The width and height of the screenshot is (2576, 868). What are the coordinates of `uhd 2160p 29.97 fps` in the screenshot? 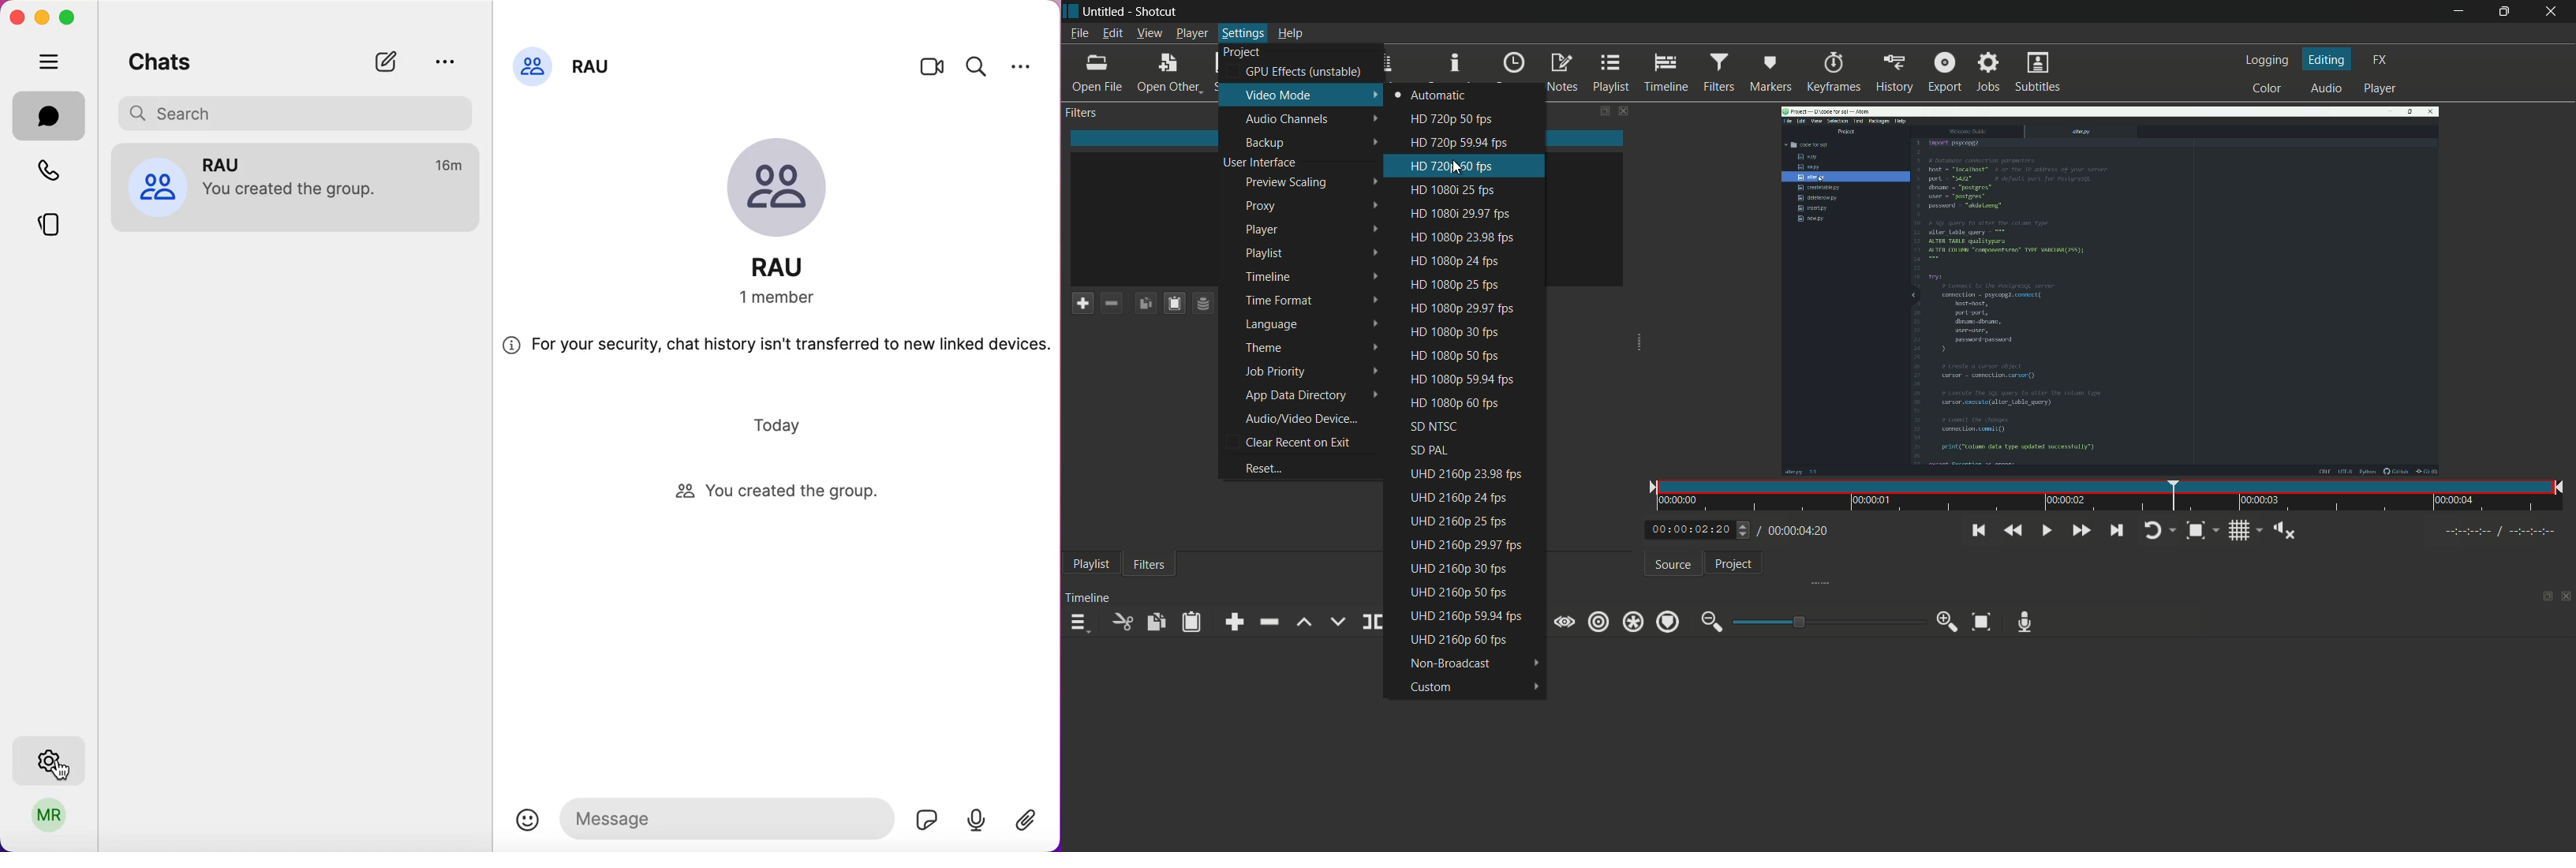 It's located at (1467, 546).